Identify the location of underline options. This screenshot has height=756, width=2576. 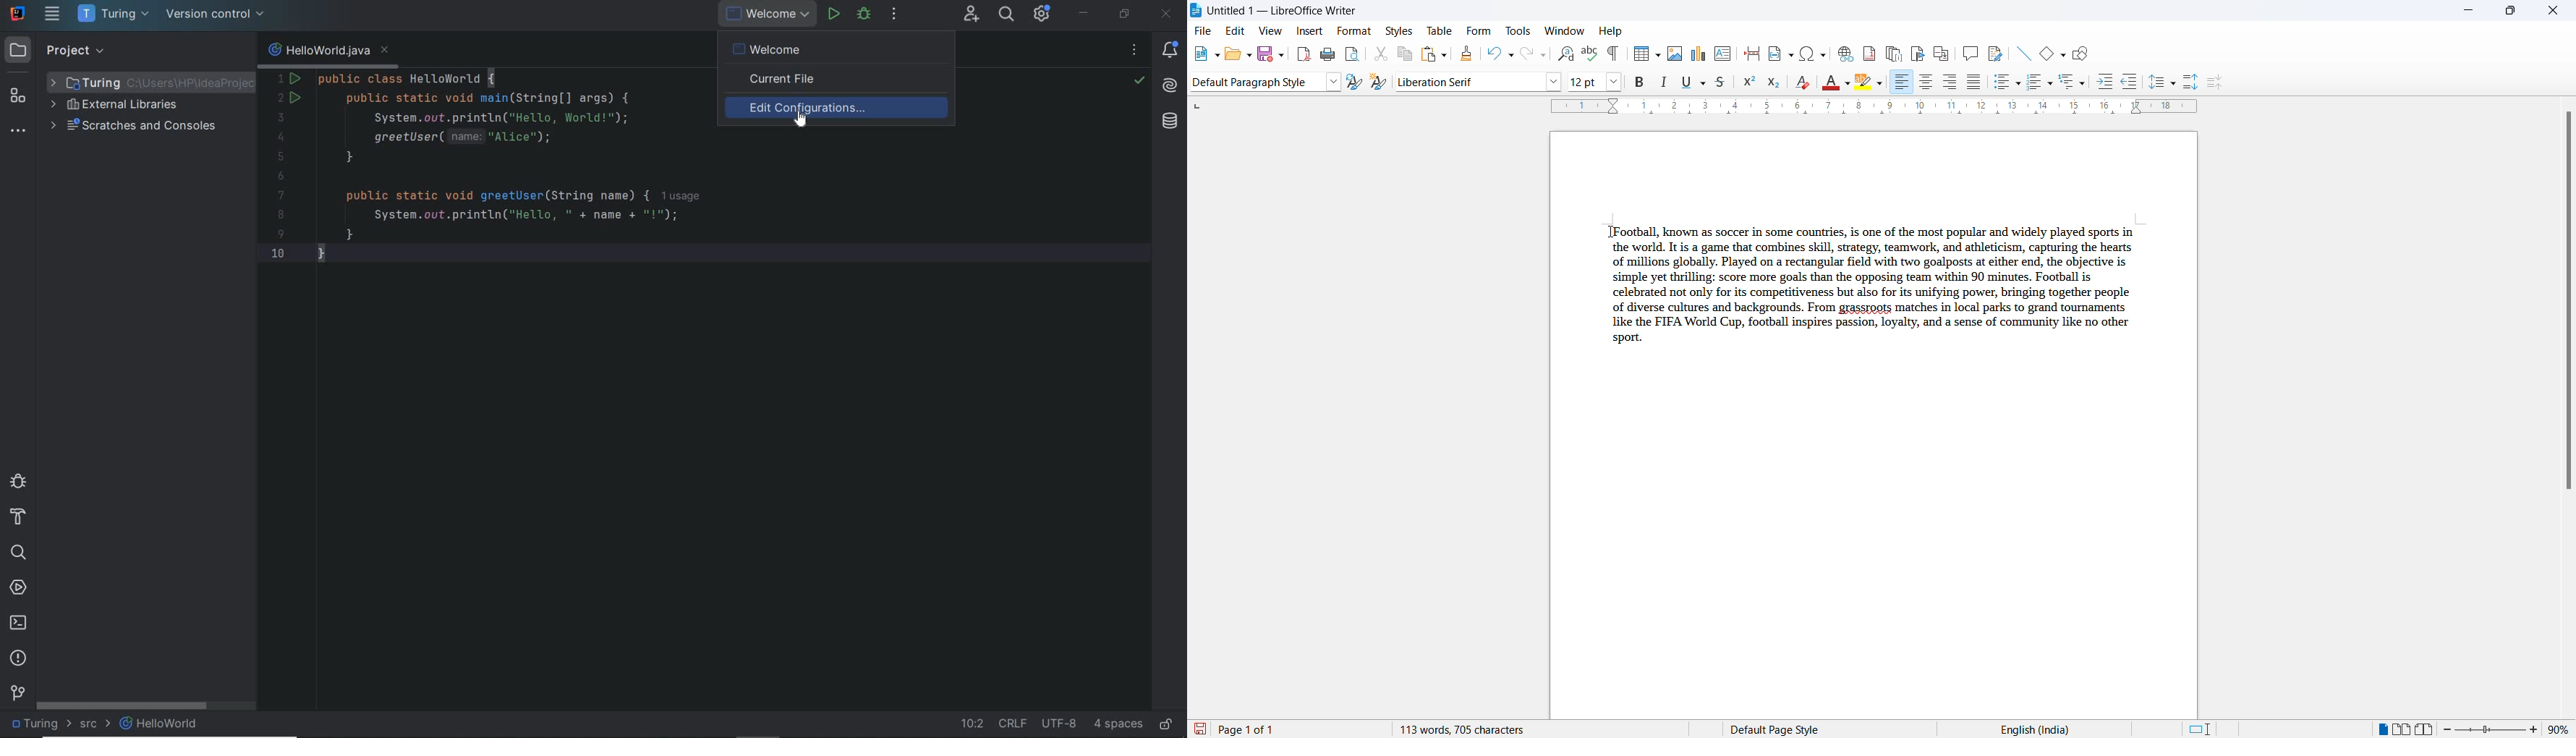
(1702, 82).